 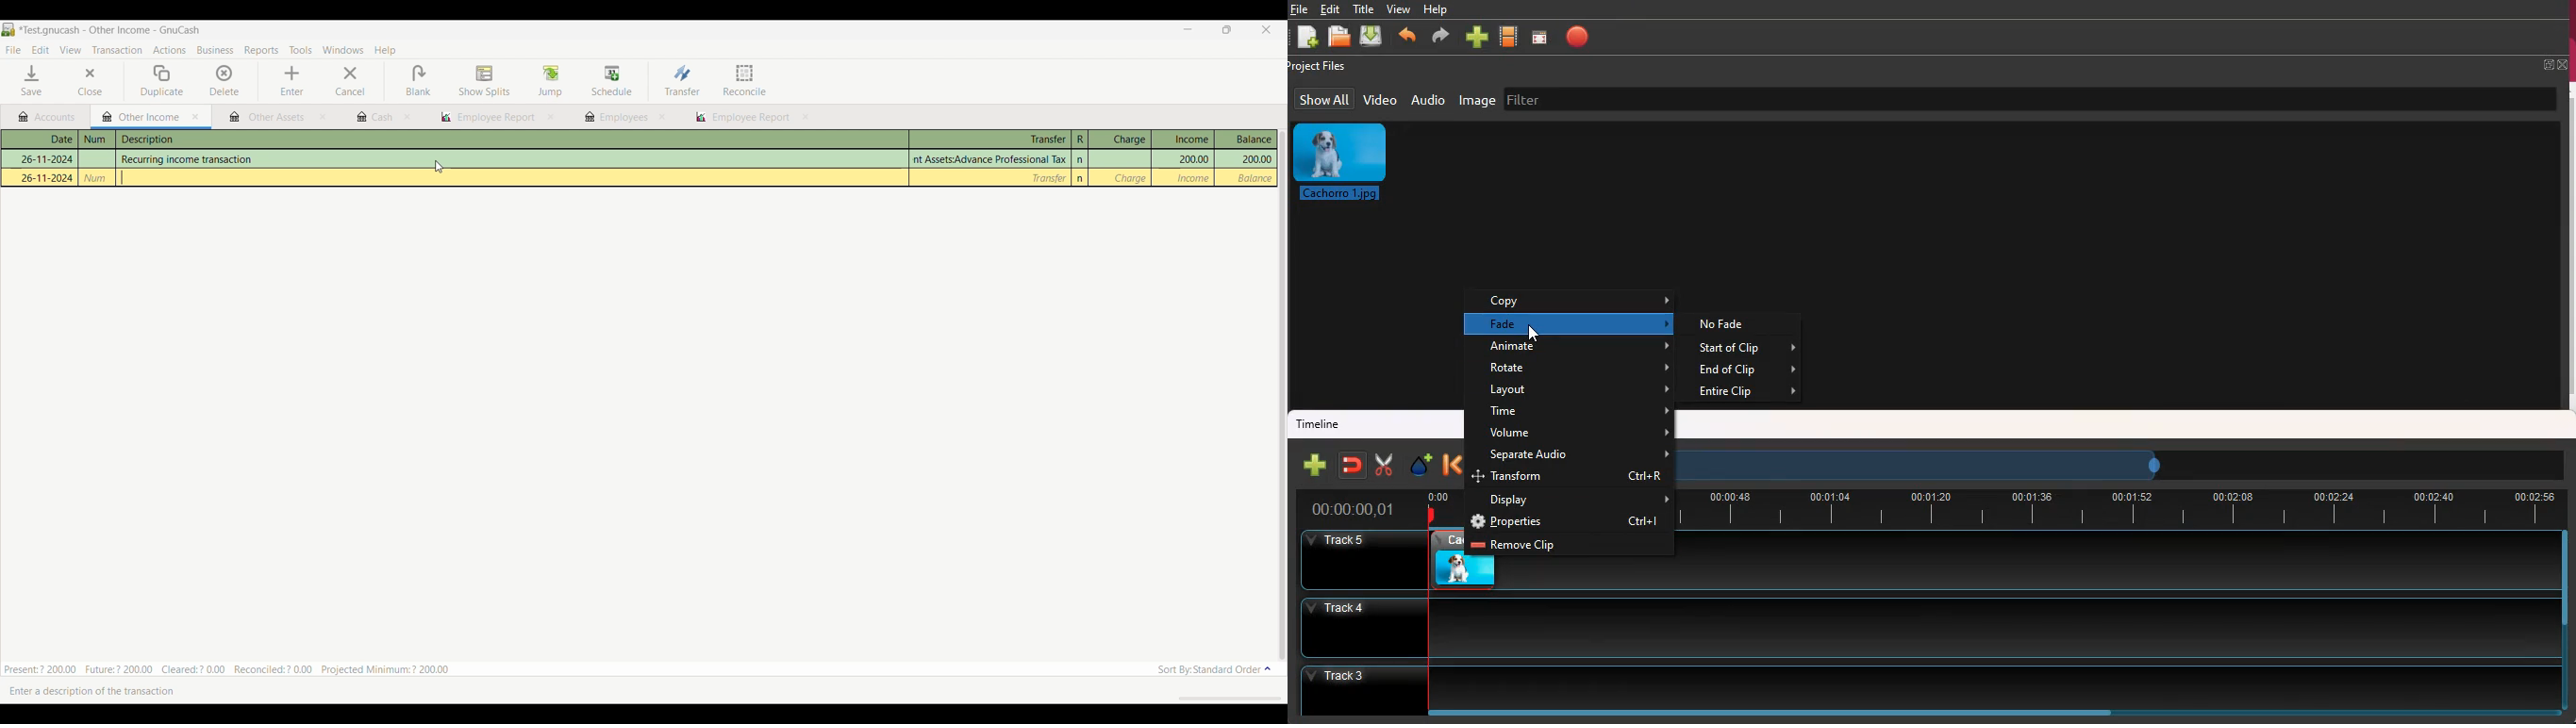 What do you see at coordinates (137, 116) in the screenshot?
I see `Current tab highlight` at bounding box center [137, 116].